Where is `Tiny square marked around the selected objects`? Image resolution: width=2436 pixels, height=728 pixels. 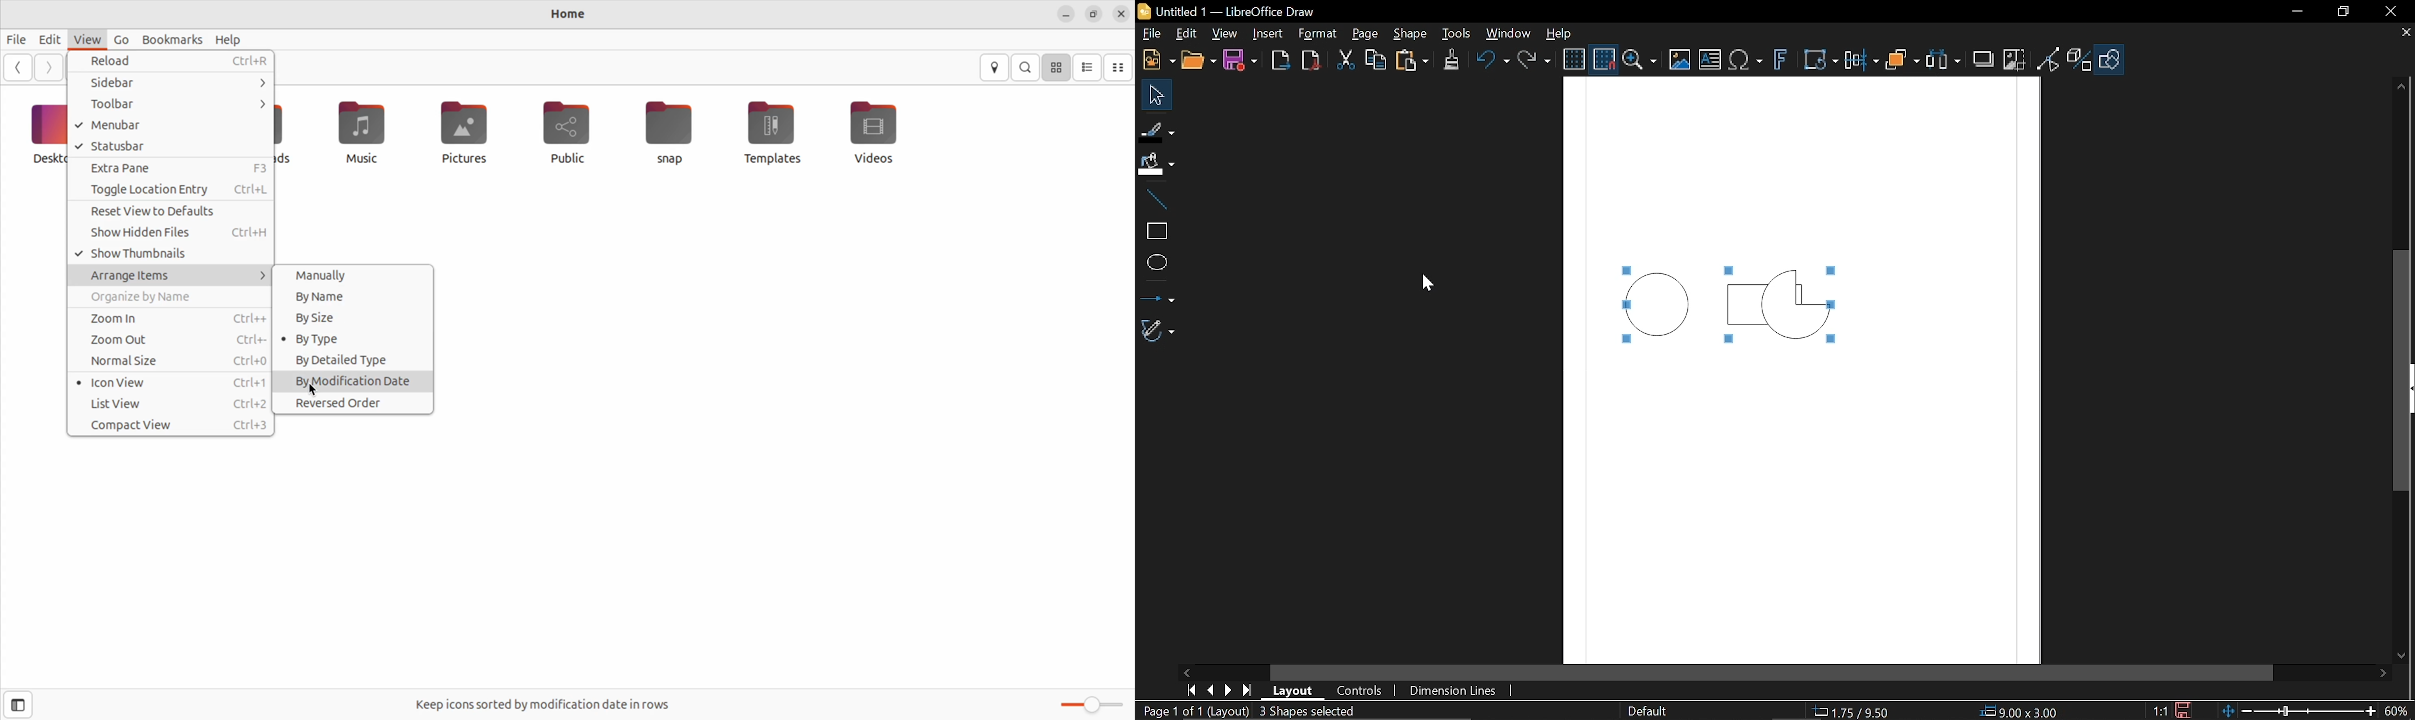
Tiny square marked around the selected objects is located at coordinates (1843, 272).